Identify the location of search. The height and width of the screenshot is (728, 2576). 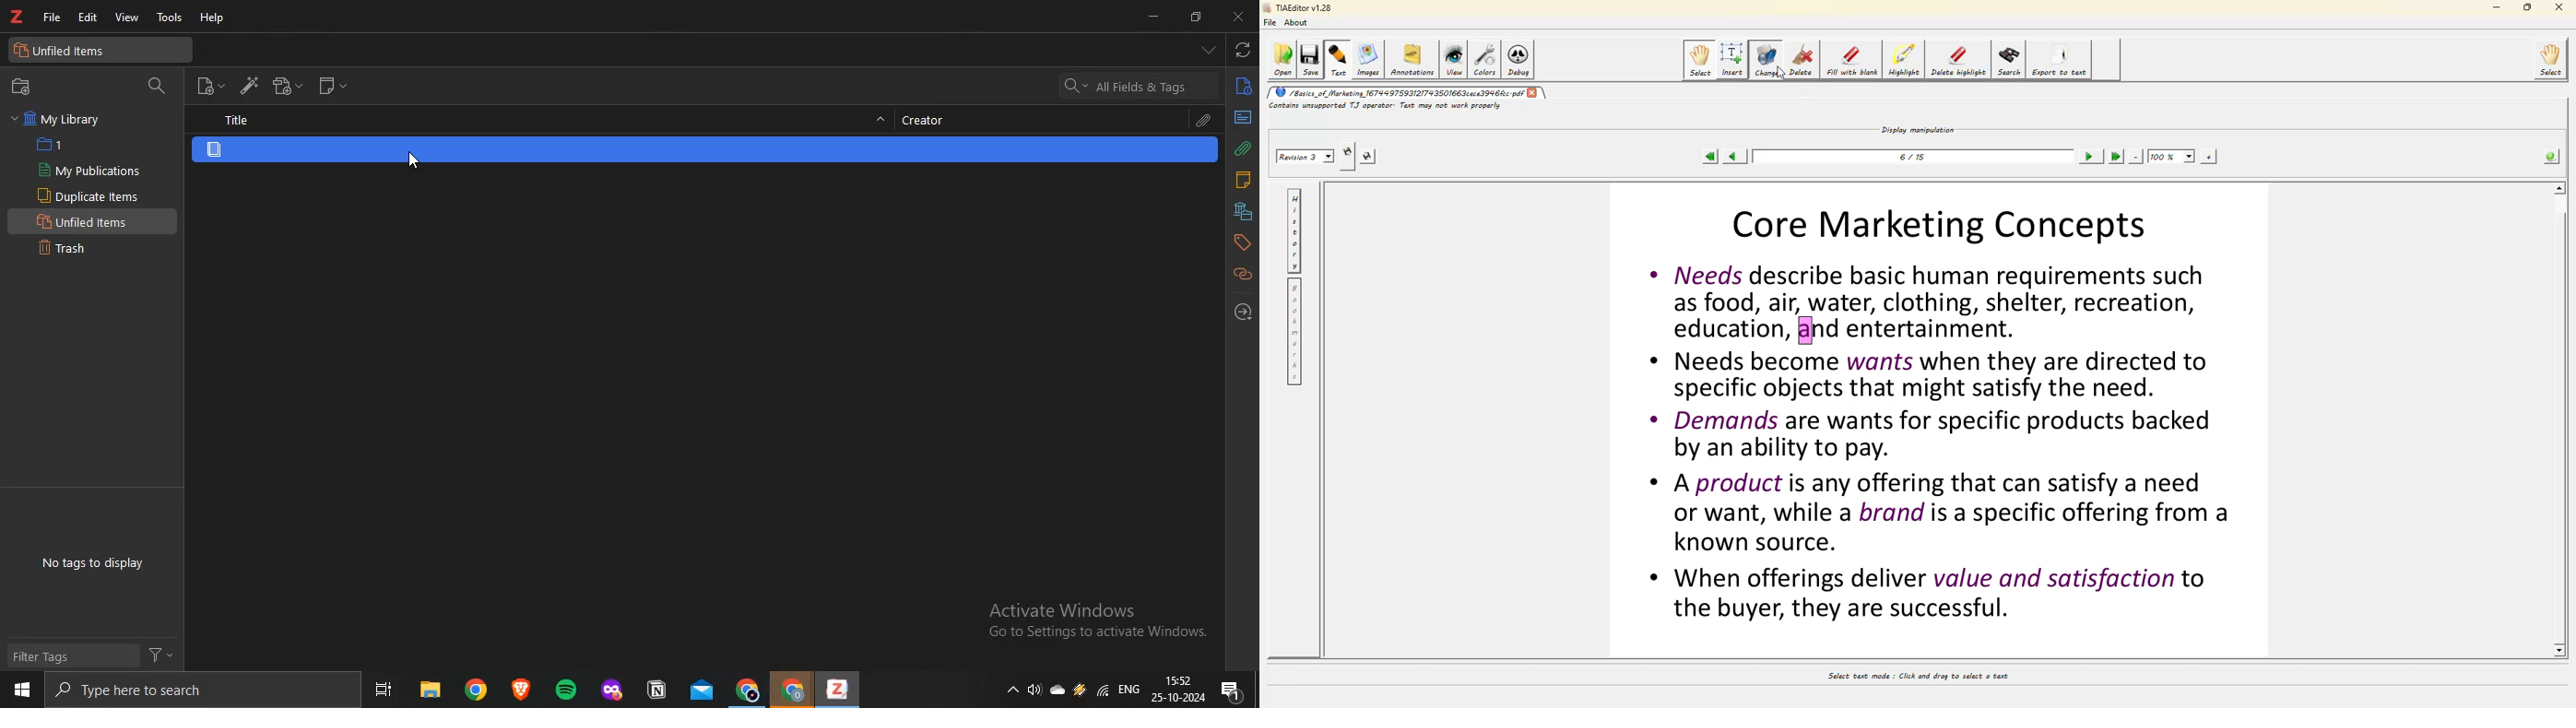
(194, 690).